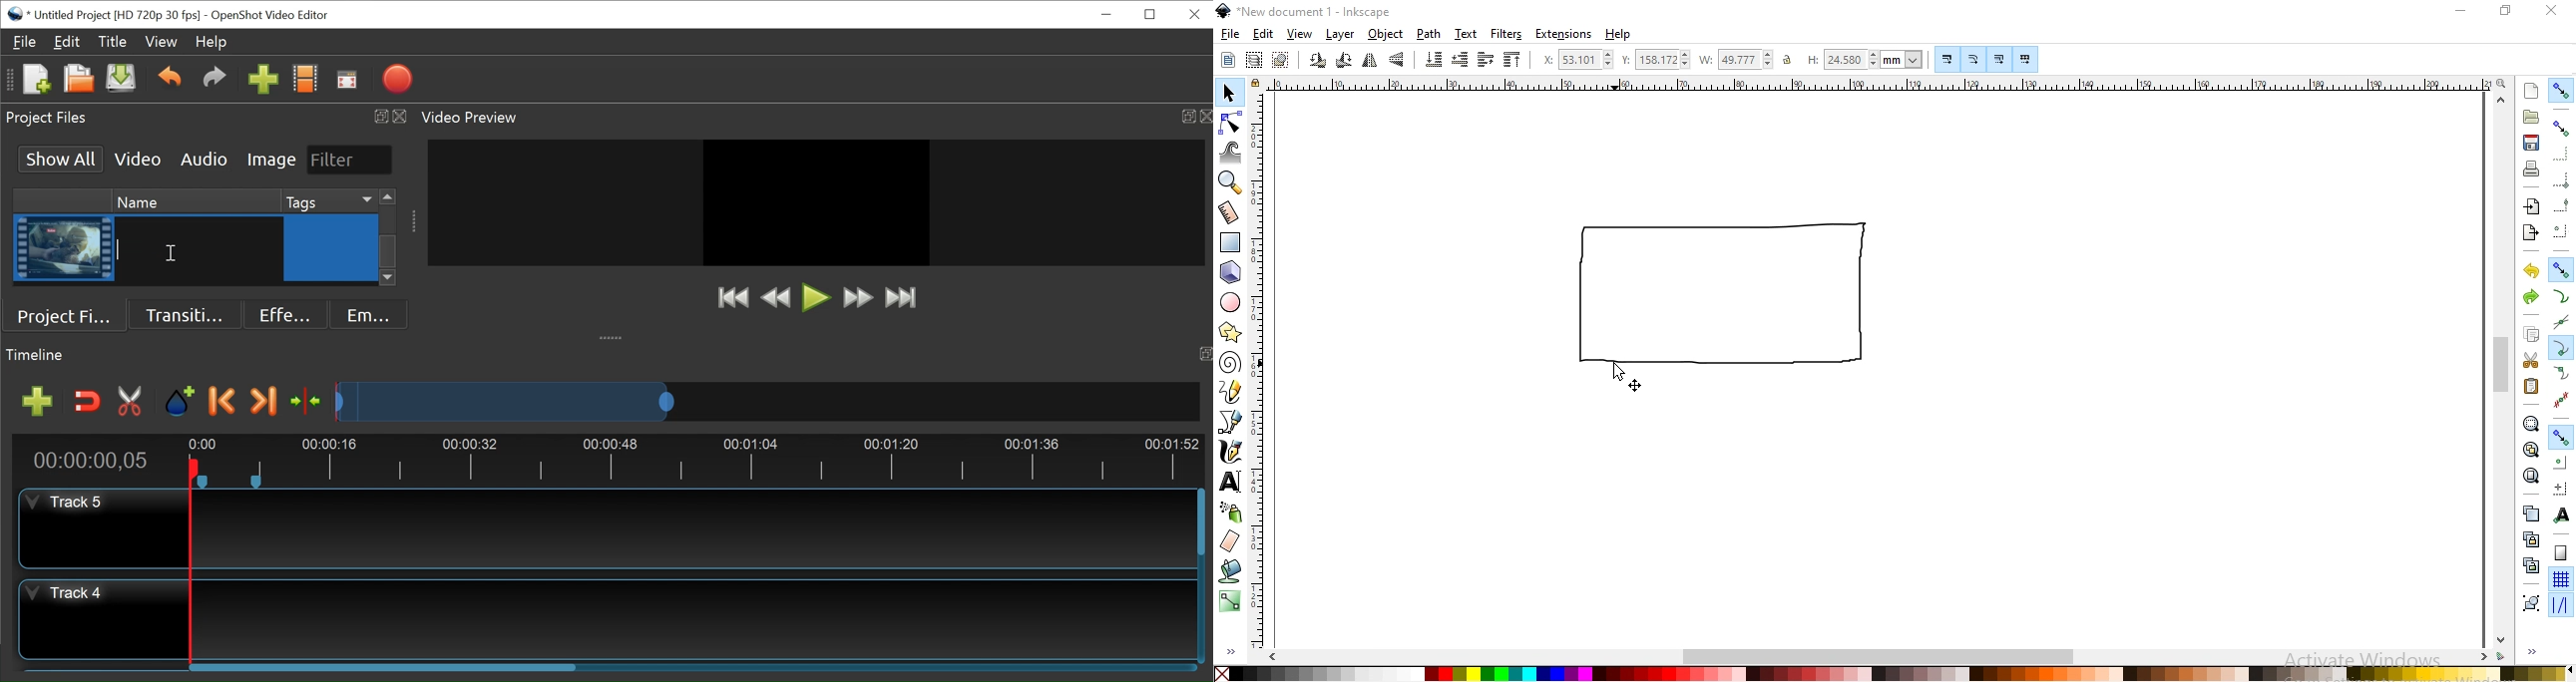 This screenshot has width=2576, height=700. What do you see at coordinates (212, 42) in the screenshot?
I see `Help` at bounding box center [212, 42].